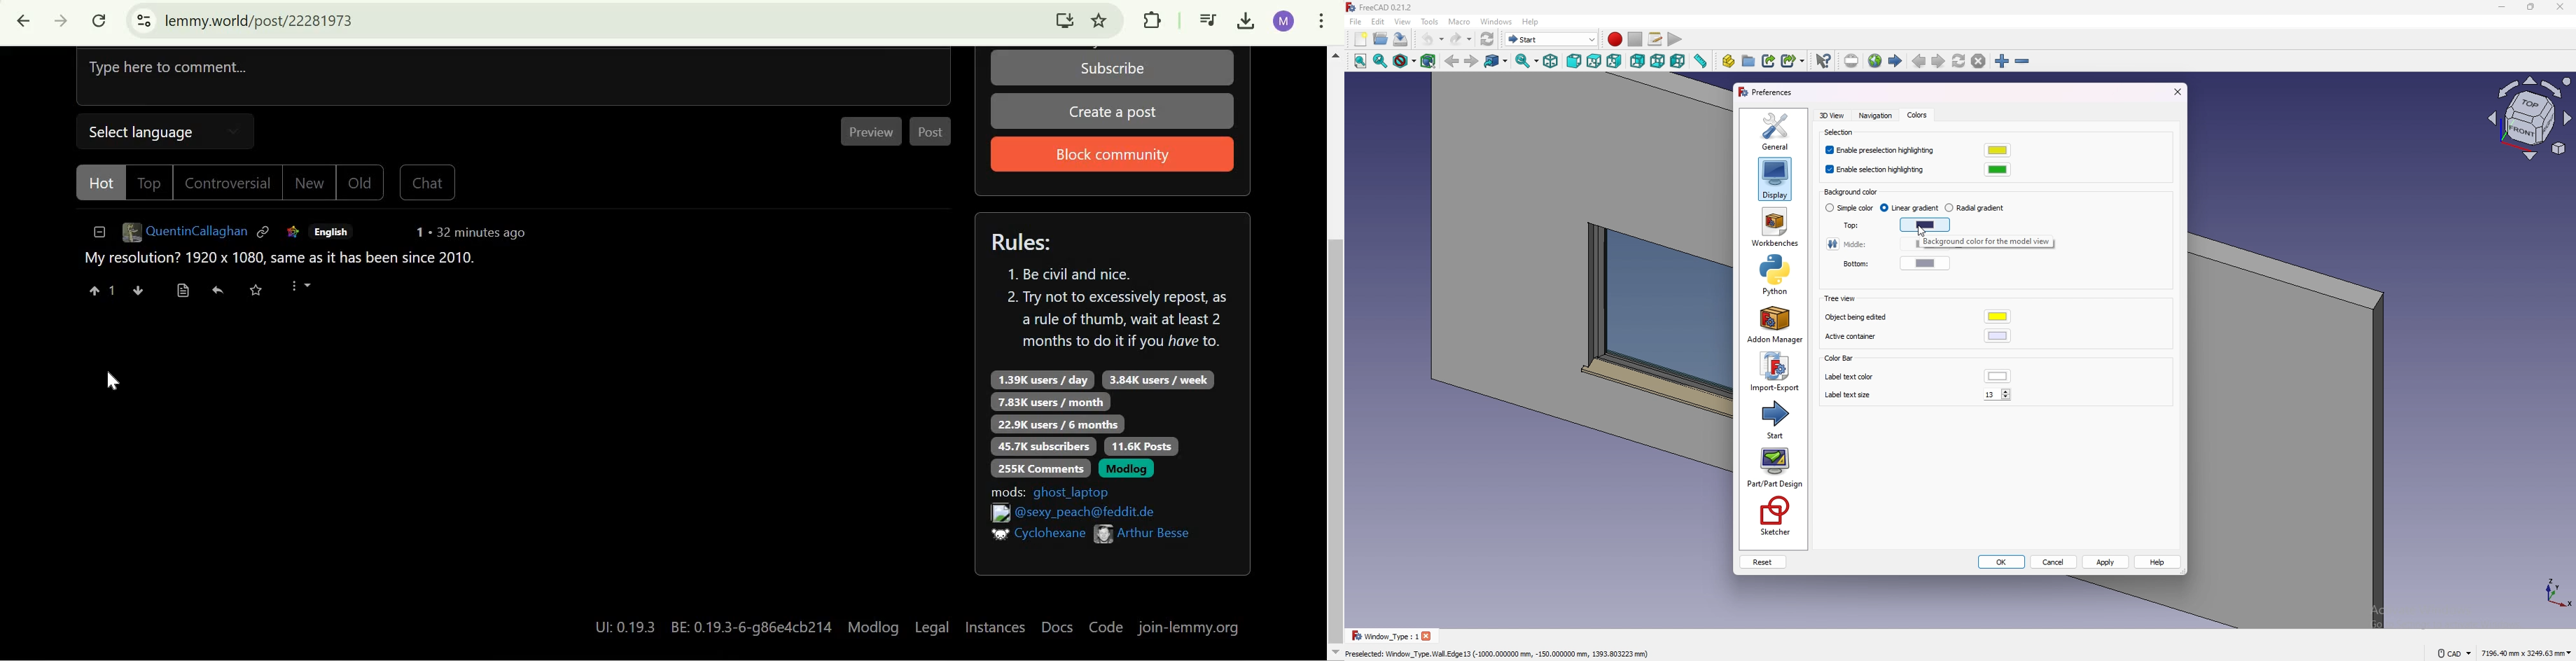 Image resolution: width=2576 pixels, height=672 pixels. What do you see at coordinates (2499, 8) in the screenshot?
I see `minimize` at bounding box center [2499, 8].